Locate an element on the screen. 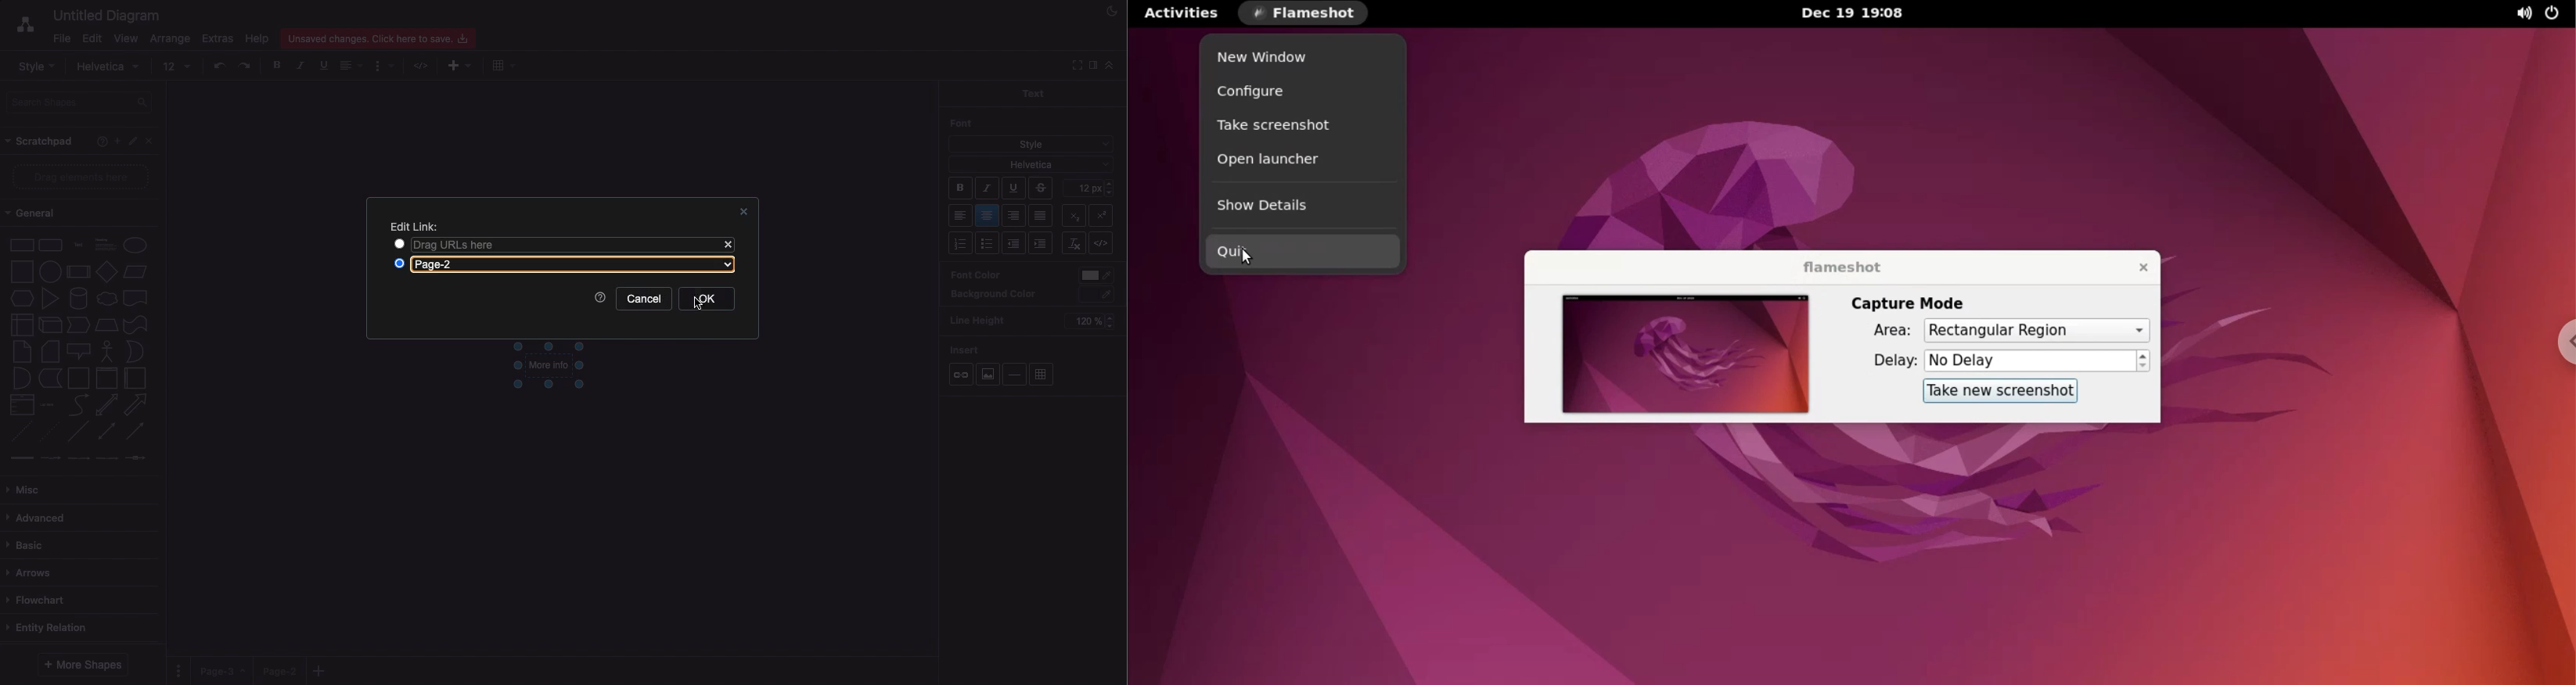 Image resolution: width=2576 pixels, height=700 pixels. Search shapes is located at coordinates (81, 102).